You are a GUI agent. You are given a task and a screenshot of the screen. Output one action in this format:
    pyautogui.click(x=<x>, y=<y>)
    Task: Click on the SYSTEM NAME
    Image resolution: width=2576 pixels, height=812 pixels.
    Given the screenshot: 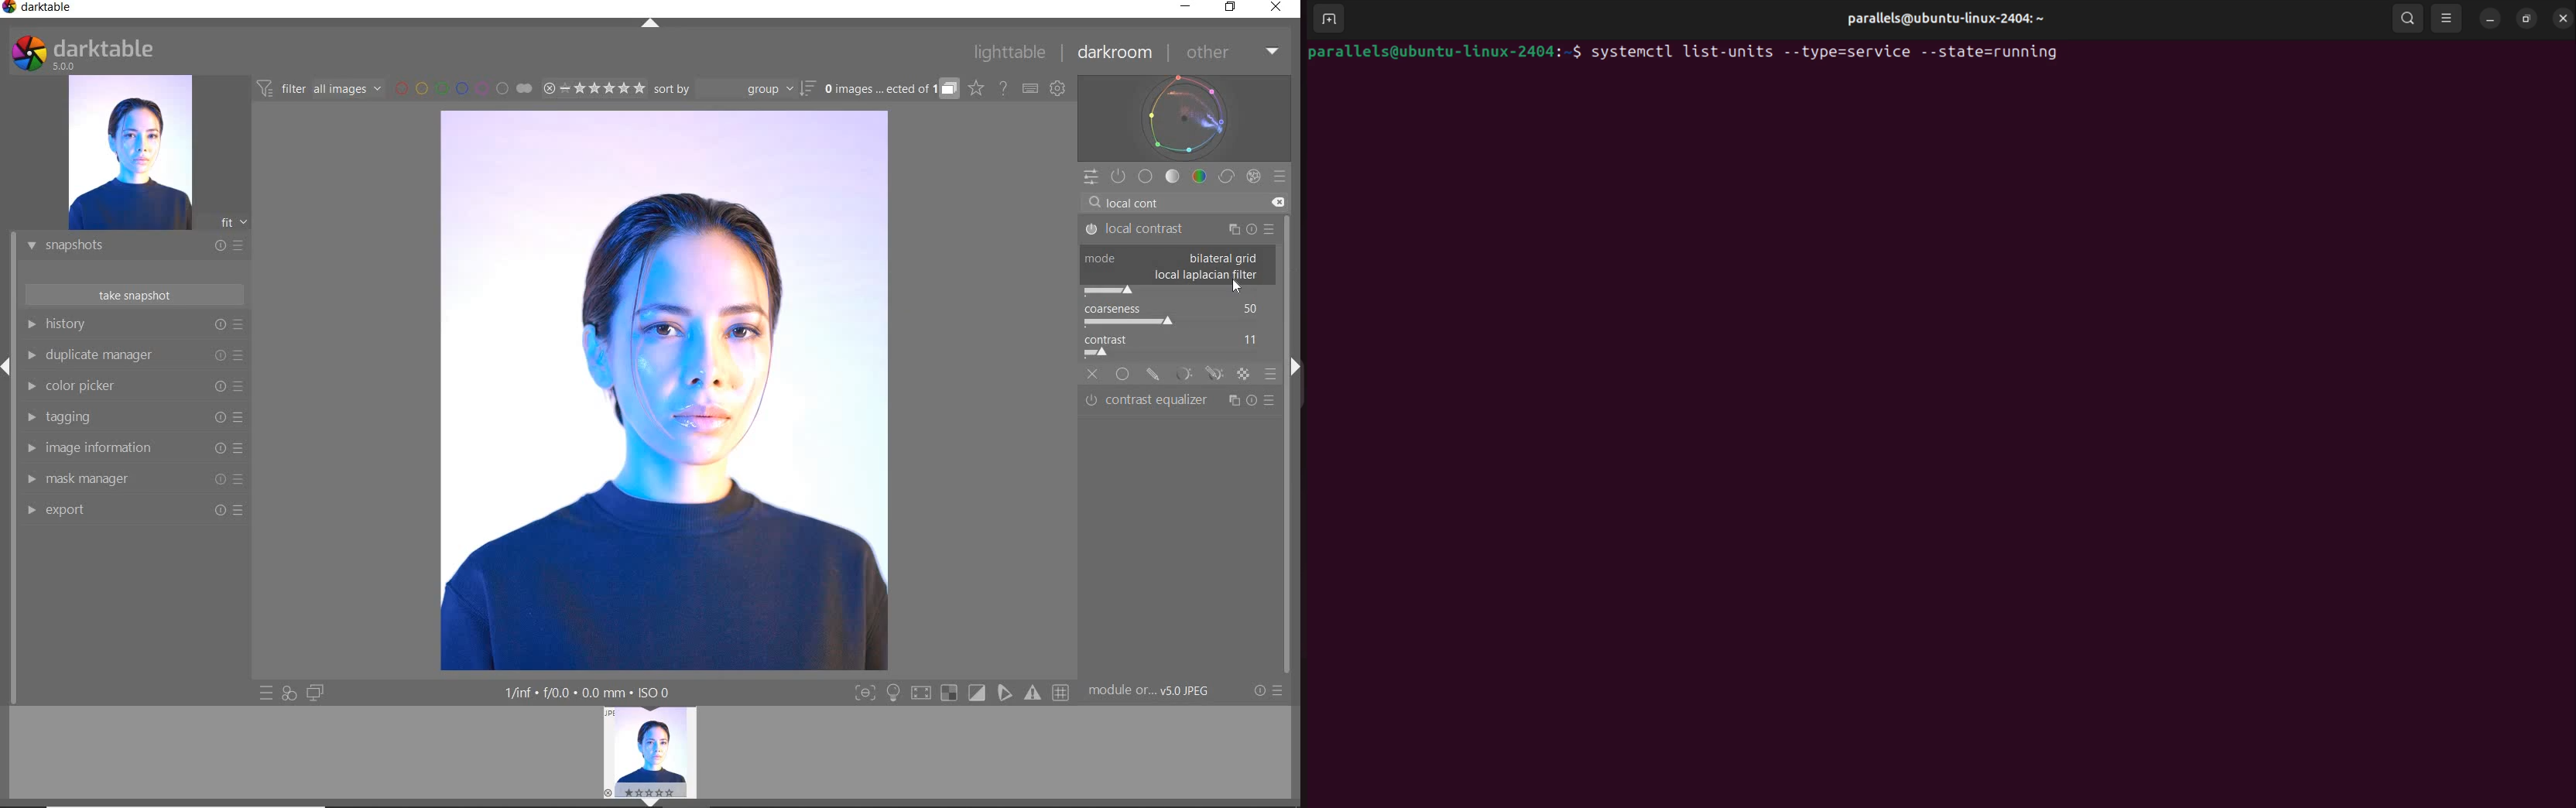 What is the action you would take?
    pyautogui.click(x=40, y=10)
    